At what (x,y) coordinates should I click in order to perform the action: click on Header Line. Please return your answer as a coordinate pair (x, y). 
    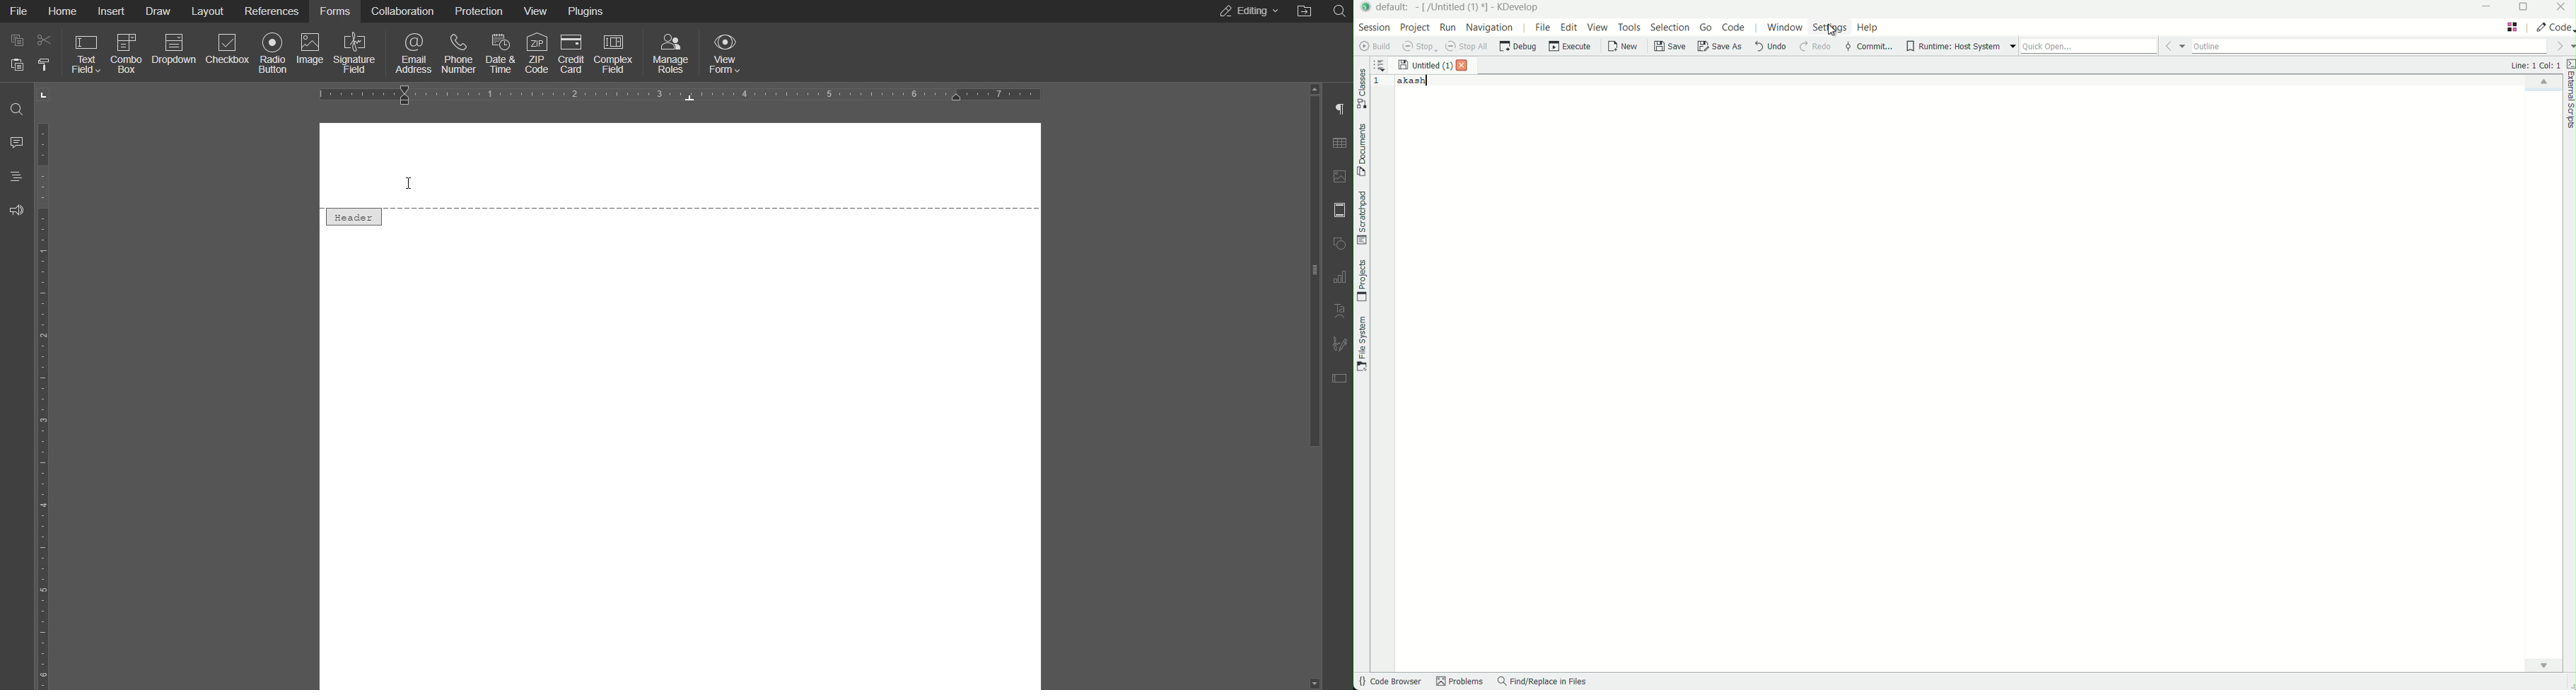
    Looking at the image, I should click on (680, 214).